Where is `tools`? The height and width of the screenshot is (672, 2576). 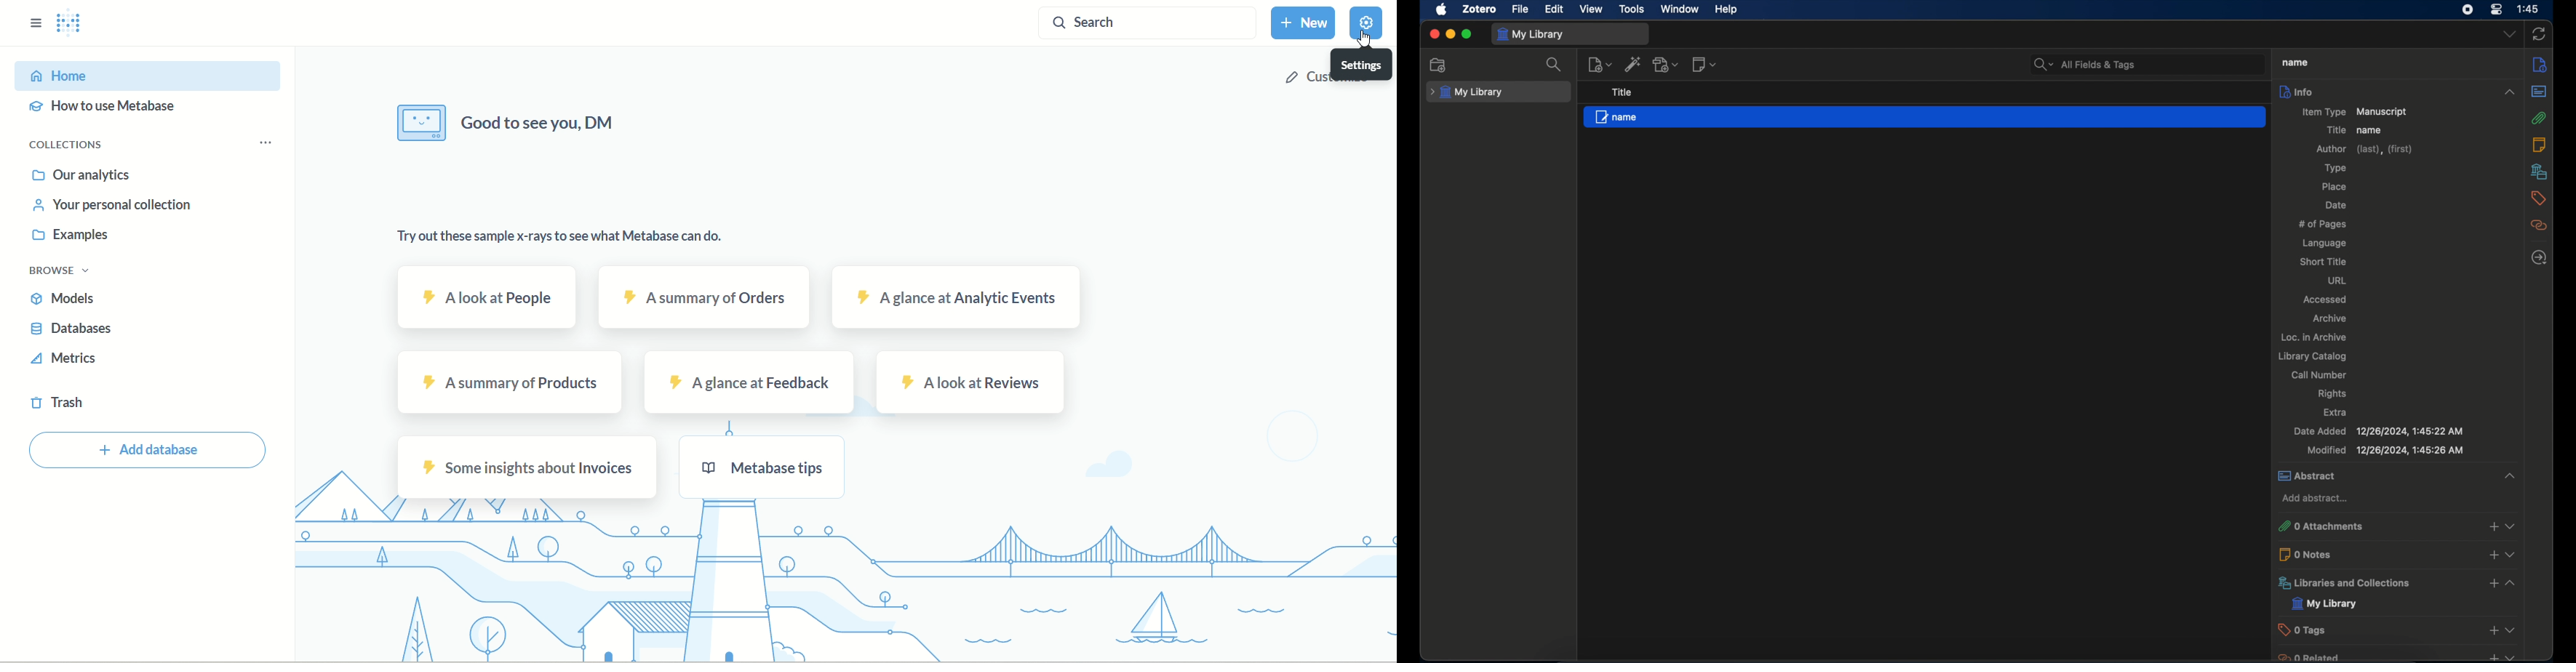
tools is located at coordinates (1632, 10).